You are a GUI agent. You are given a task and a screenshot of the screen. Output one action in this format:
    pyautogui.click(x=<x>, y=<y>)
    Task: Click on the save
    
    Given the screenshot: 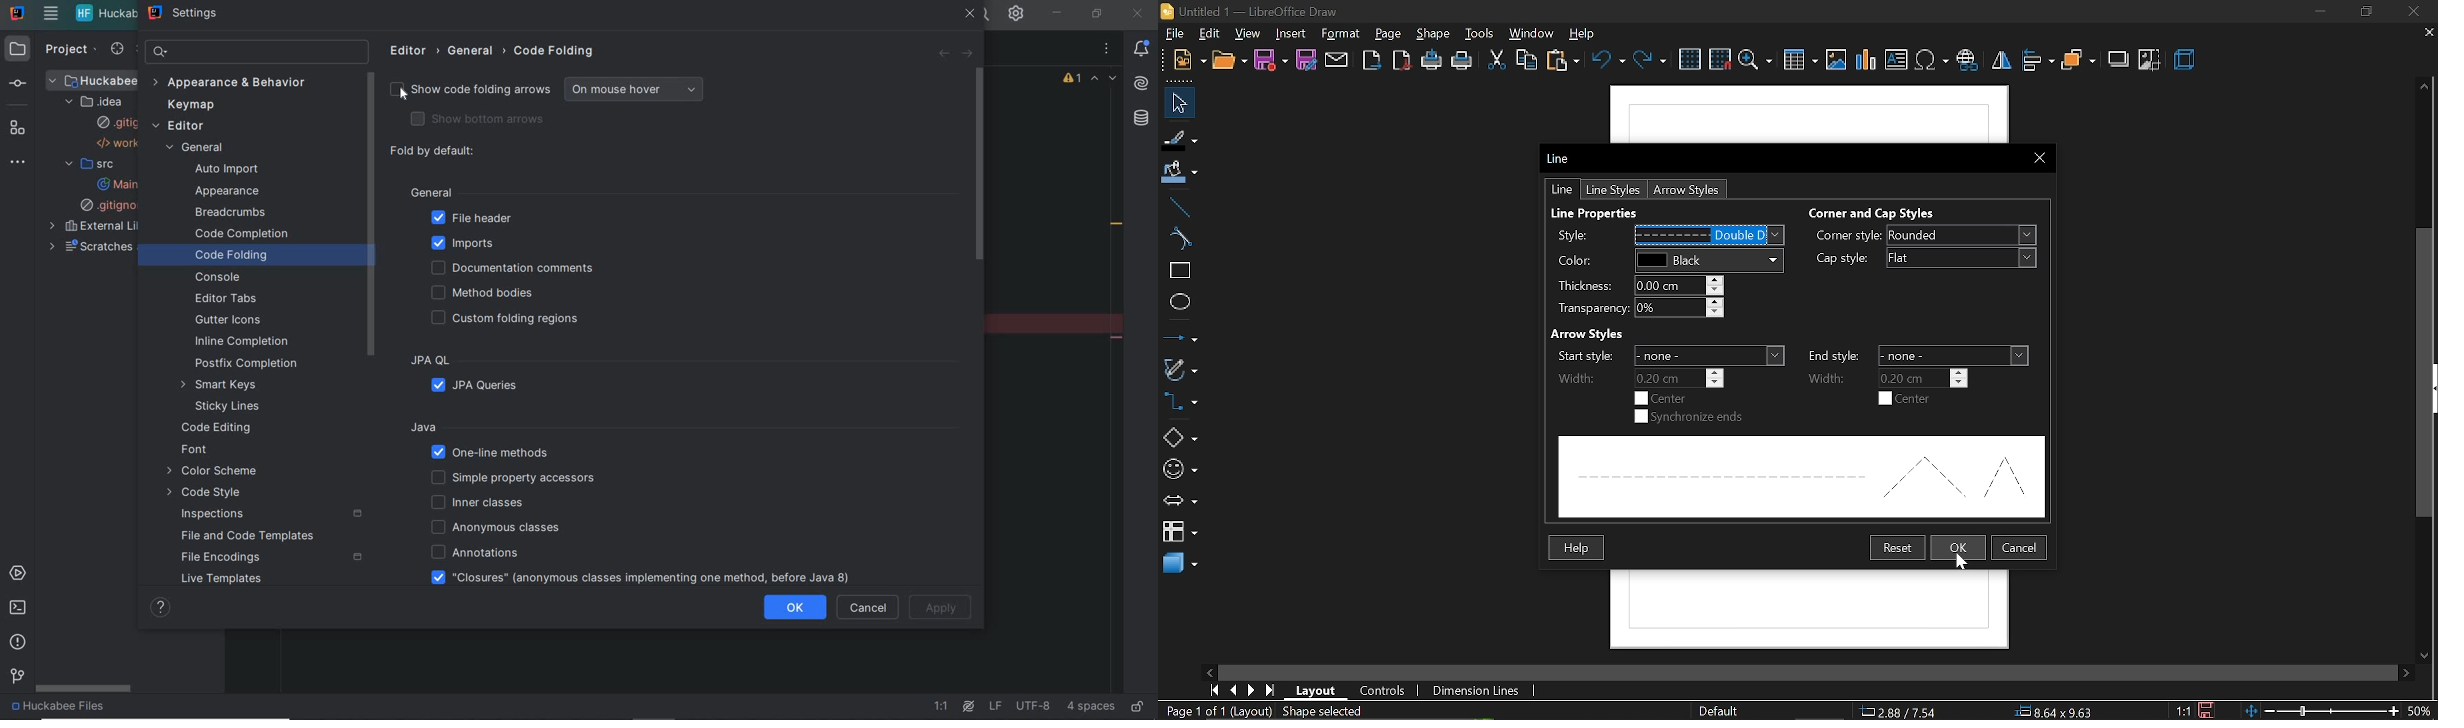 What is the action you would take?
    pyautogui.click(x=1271, y=61)
    